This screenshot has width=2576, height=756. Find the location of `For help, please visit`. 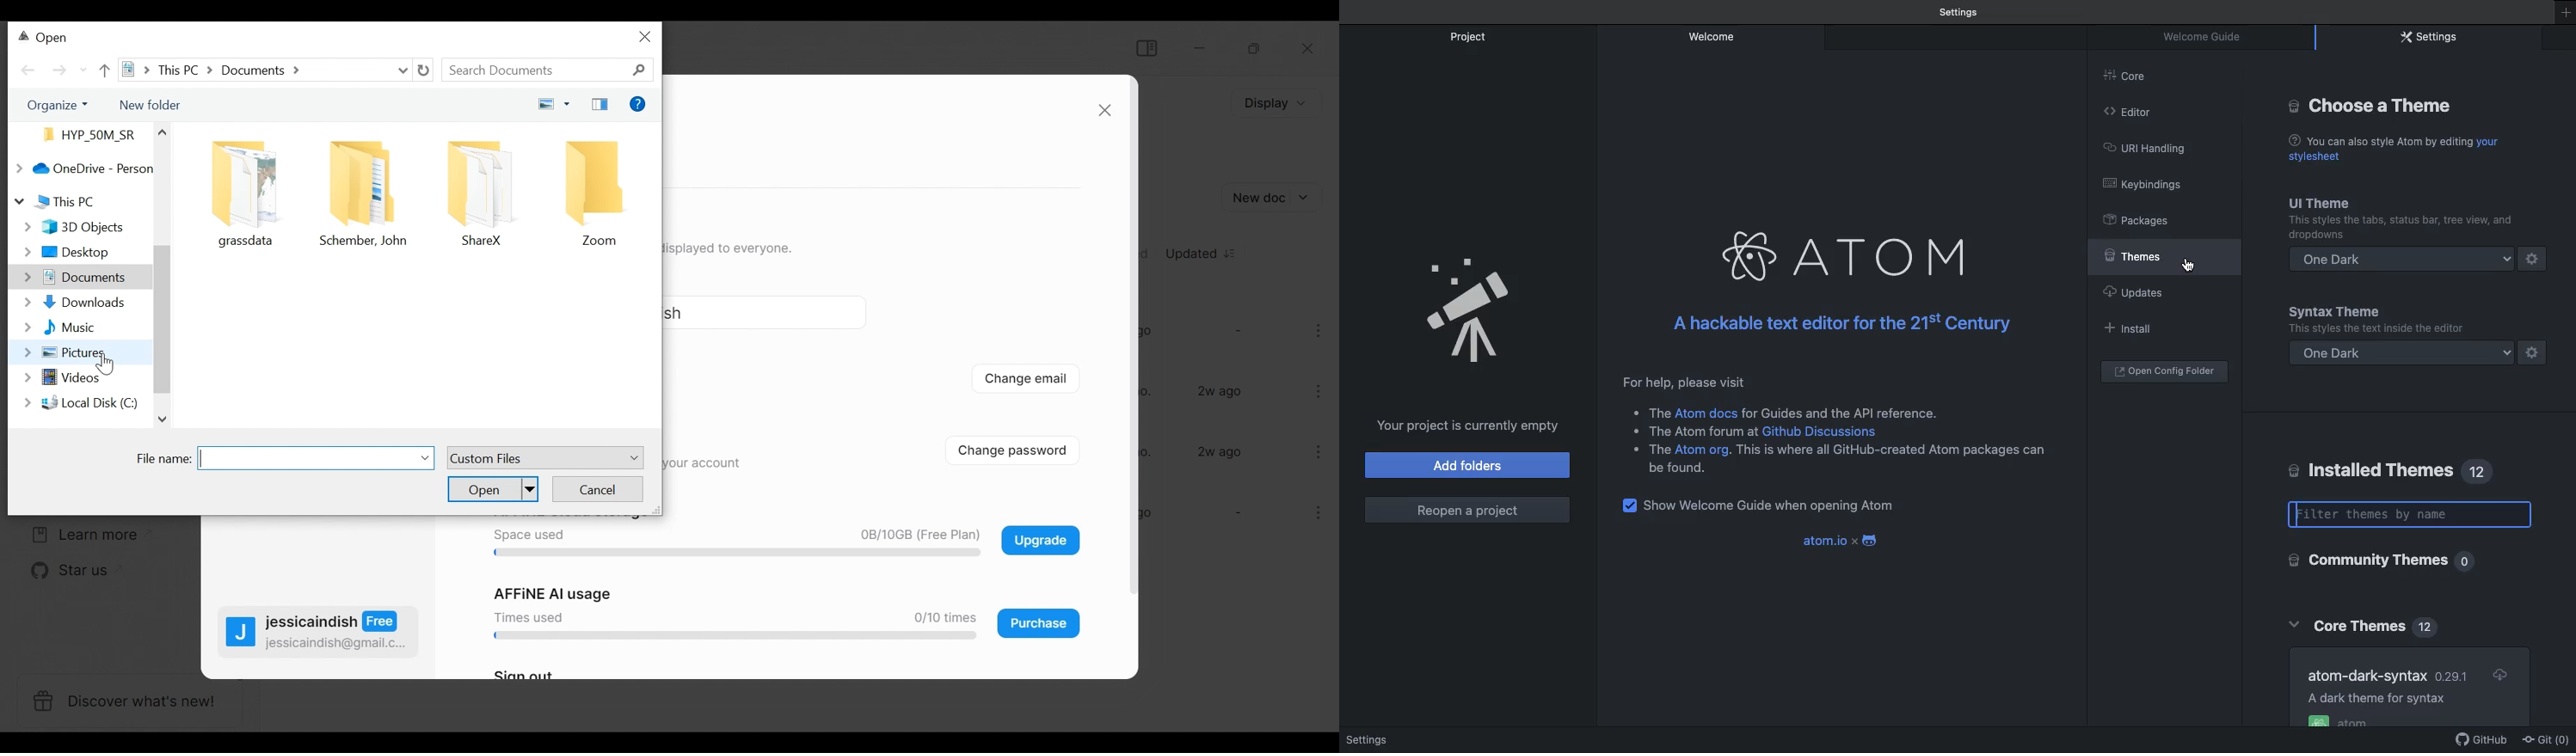

For help, please visit is located at coordinates (1684, 381).